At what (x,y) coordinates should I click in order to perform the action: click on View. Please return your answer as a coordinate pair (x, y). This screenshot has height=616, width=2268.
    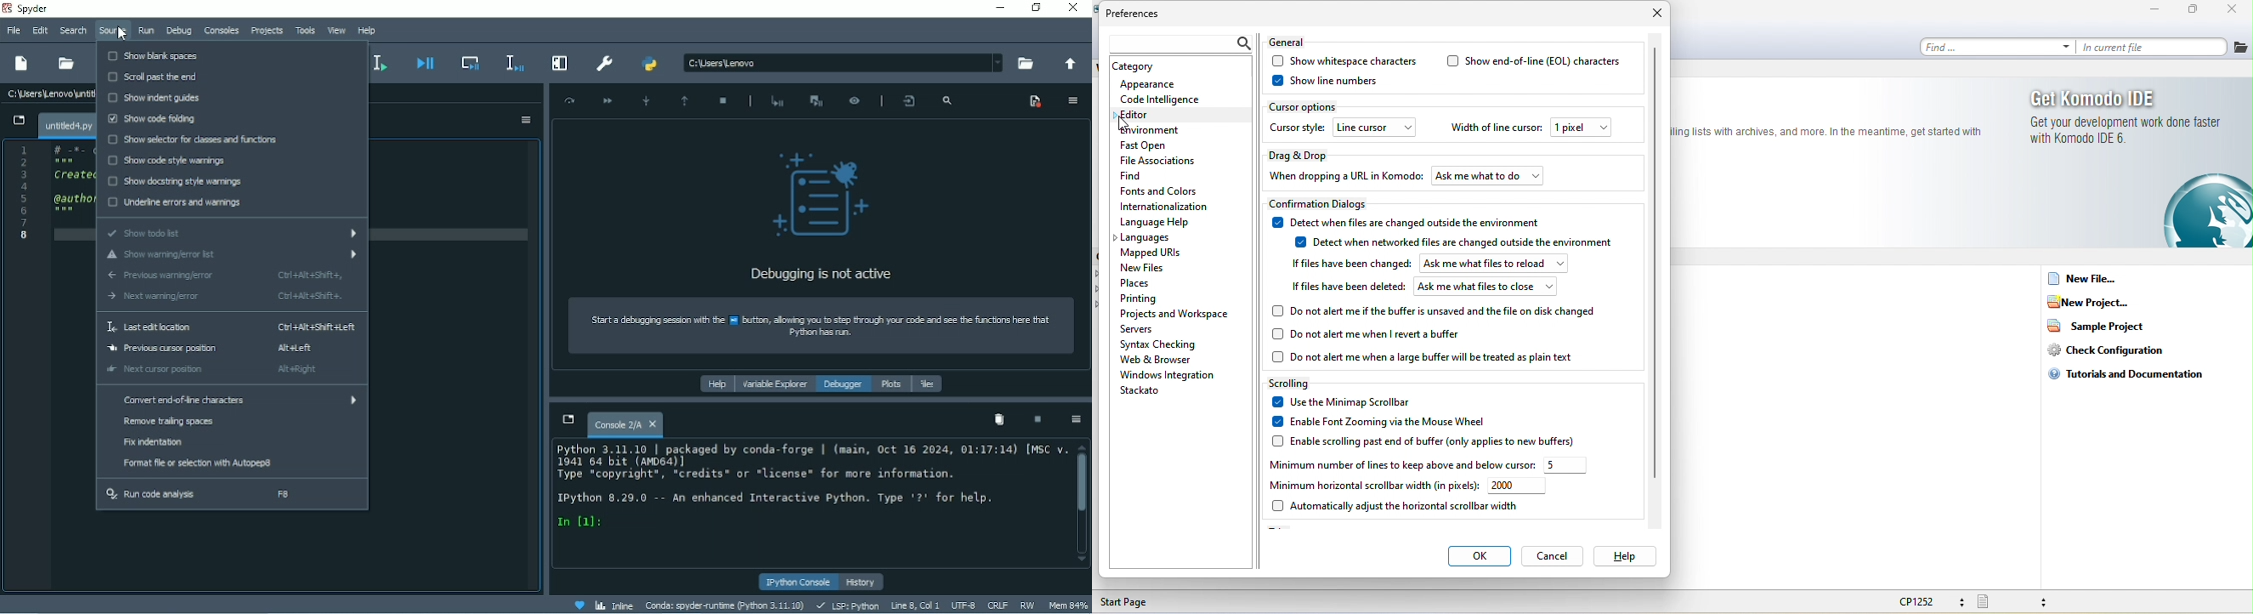
    Looking at the image, I should click on (336, 30).